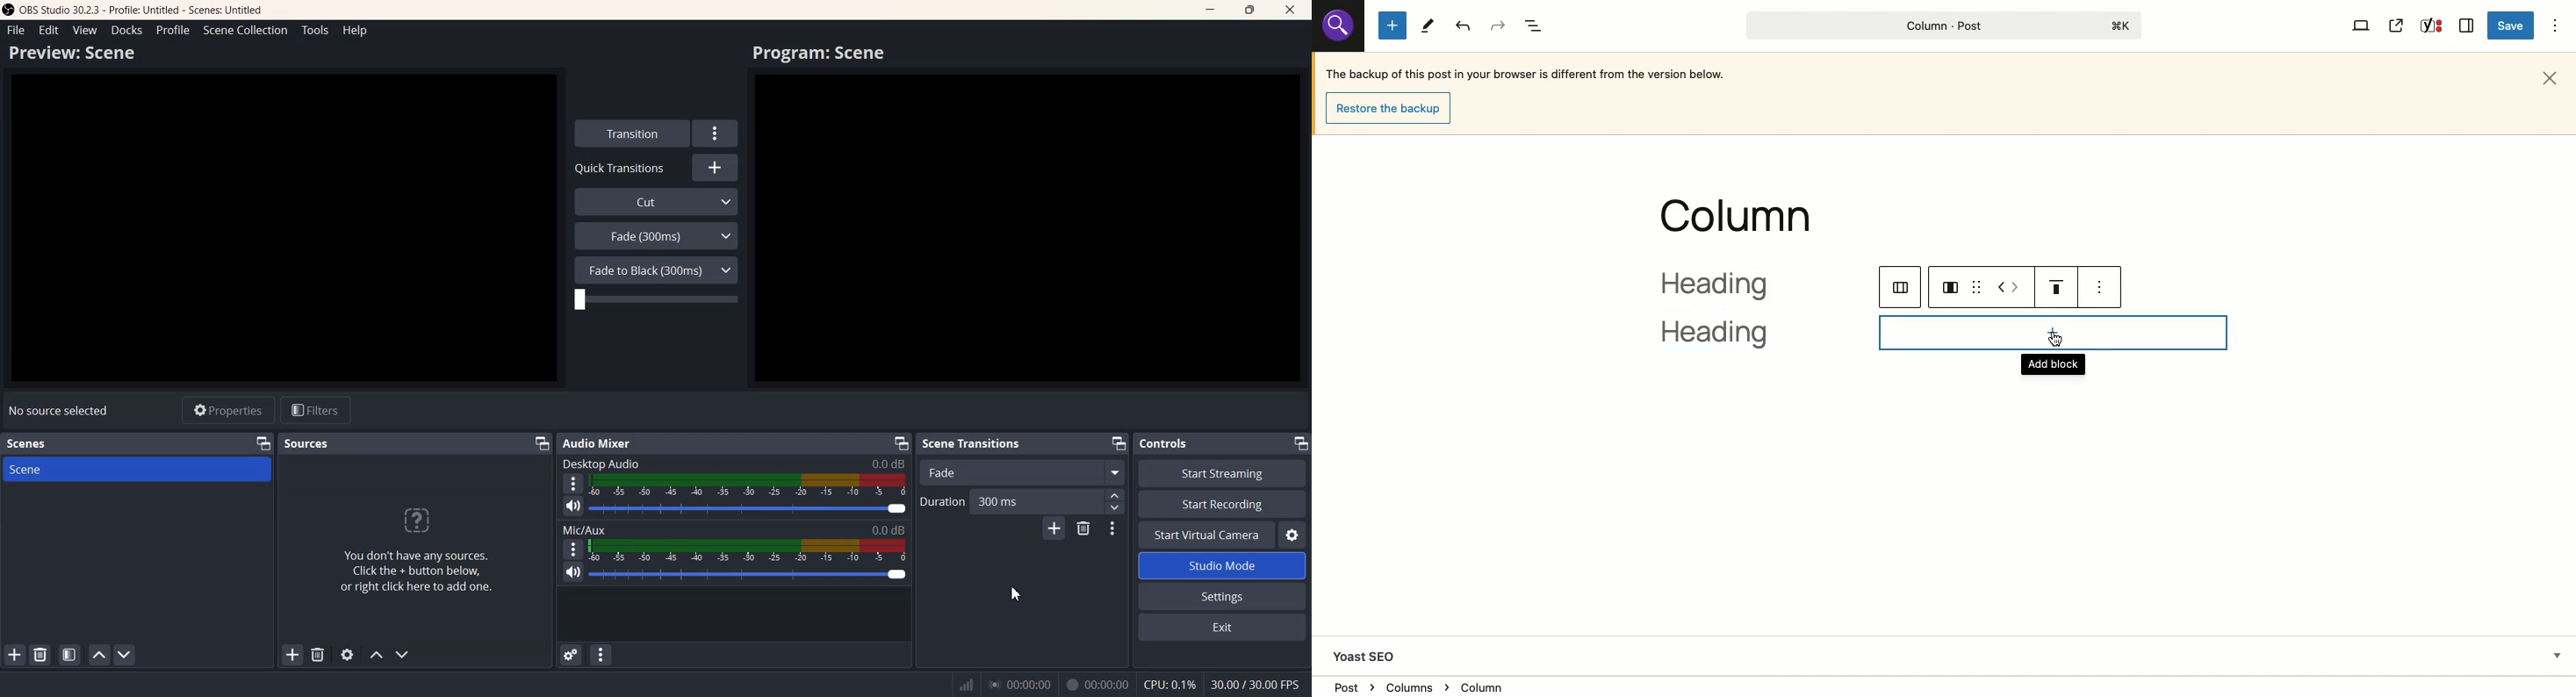 The height and width of the screenshot is (700, 2576). Describe the element at coordinates (1975, 290) in the screenshot. I see `drag` at that location.